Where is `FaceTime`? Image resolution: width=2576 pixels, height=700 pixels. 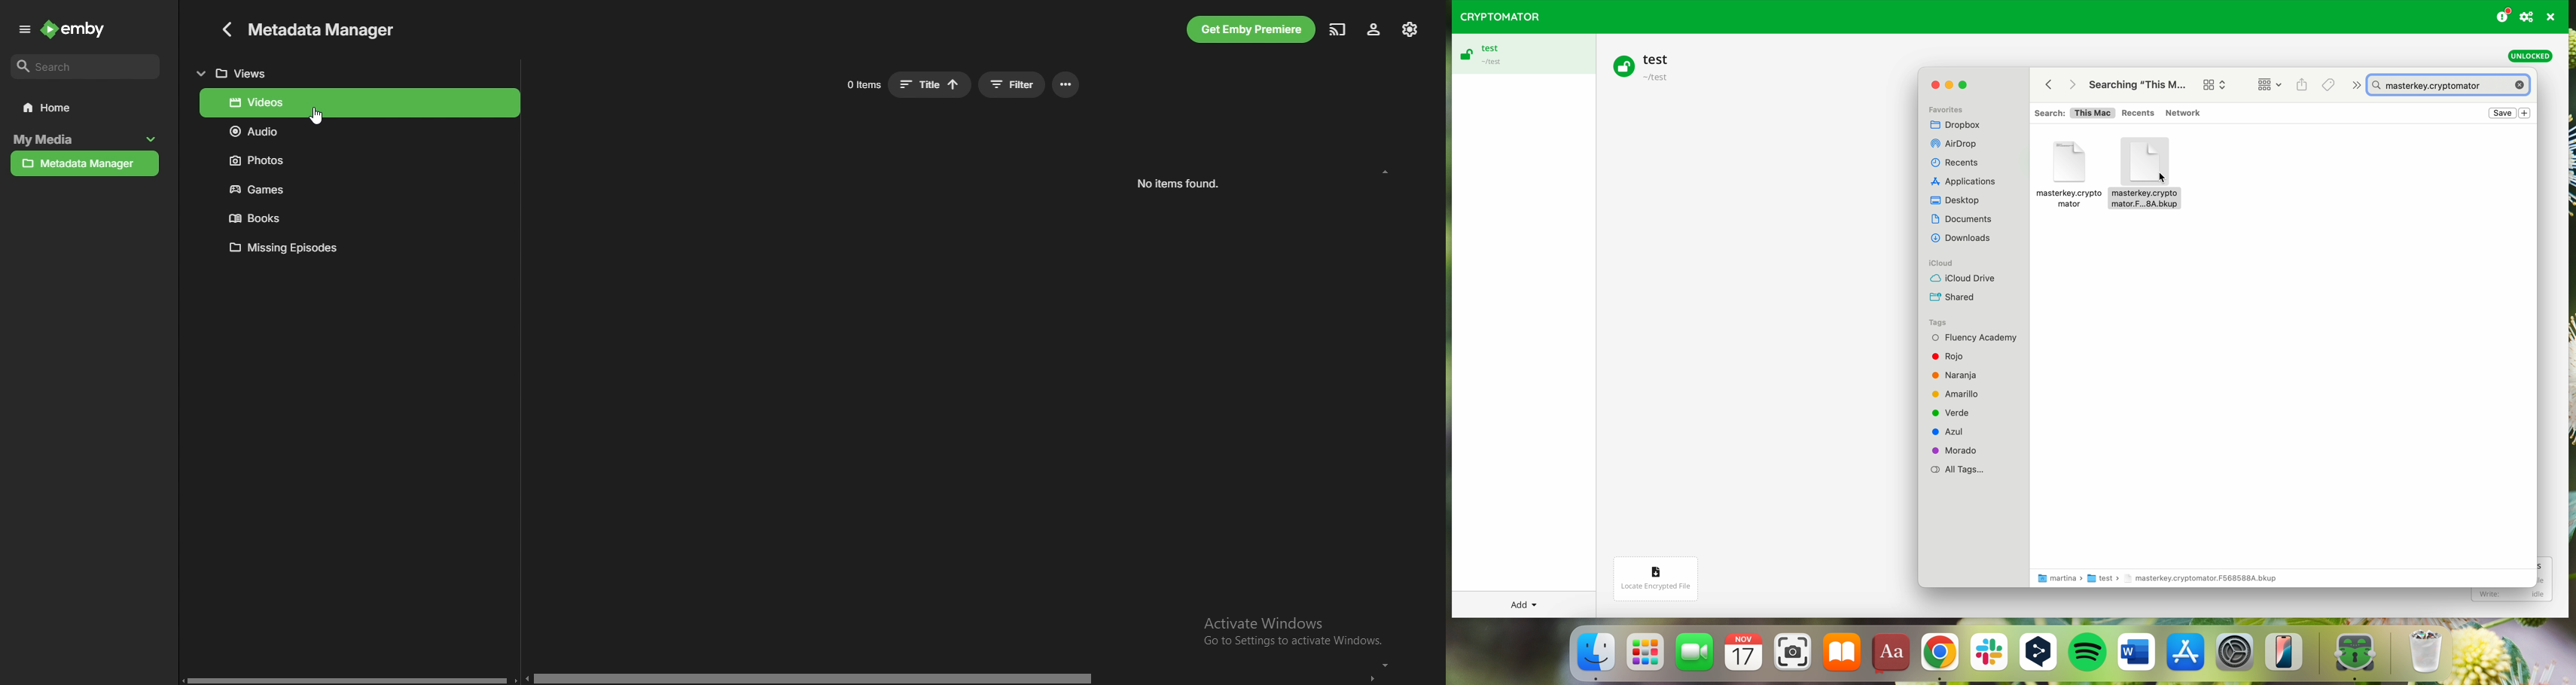
FaceTime is located at coordinates (1696, 655).